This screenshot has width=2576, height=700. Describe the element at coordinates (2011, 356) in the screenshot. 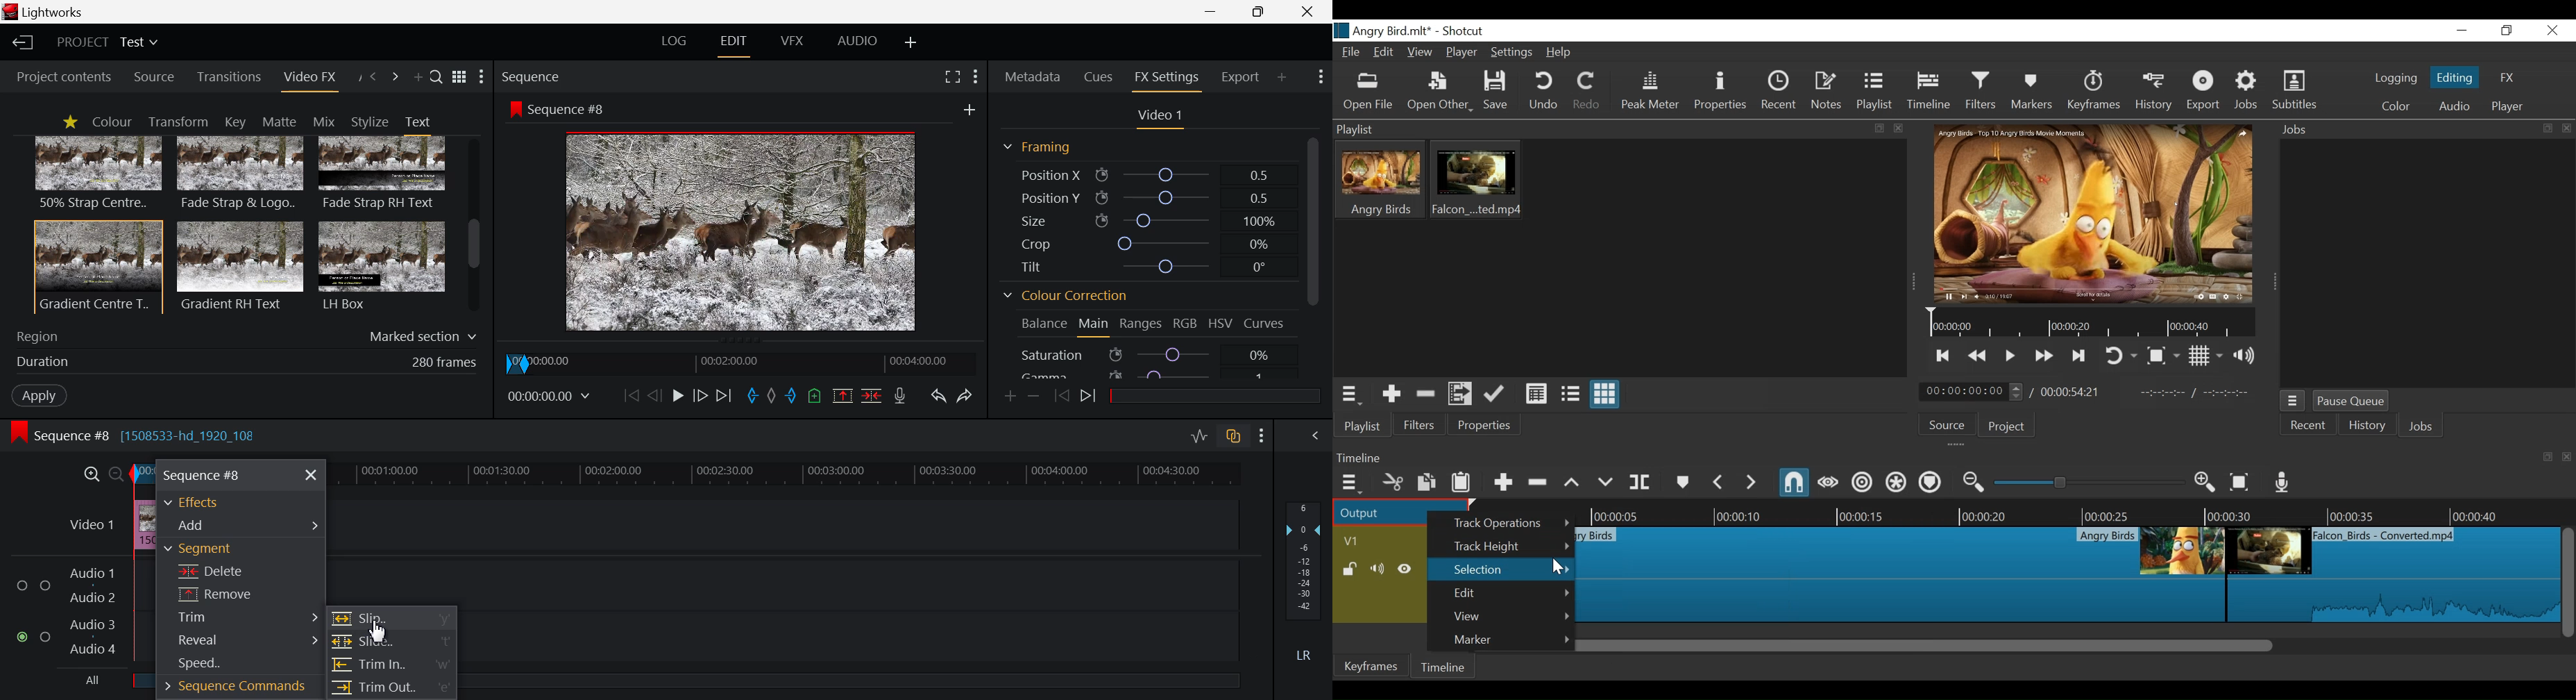

I see `Toggle play or pause` at that location.